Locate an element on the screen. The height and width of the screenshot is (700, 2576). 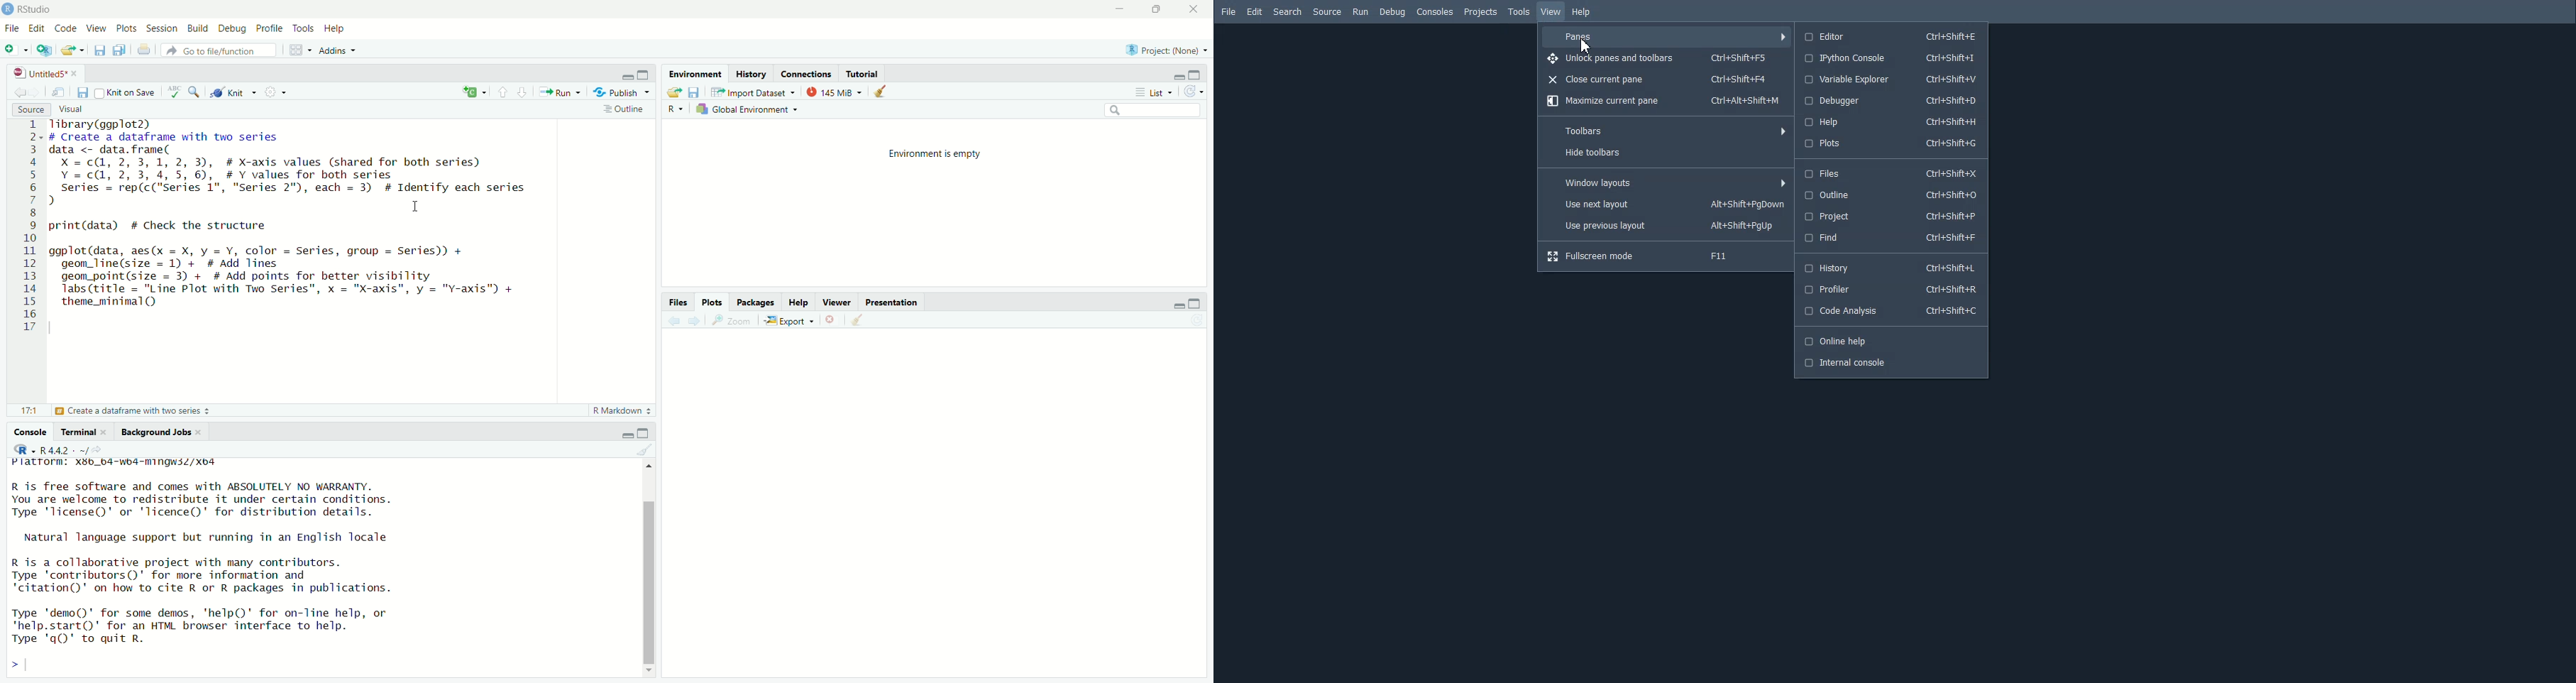
minimize is located at coordinates (1119, 9).